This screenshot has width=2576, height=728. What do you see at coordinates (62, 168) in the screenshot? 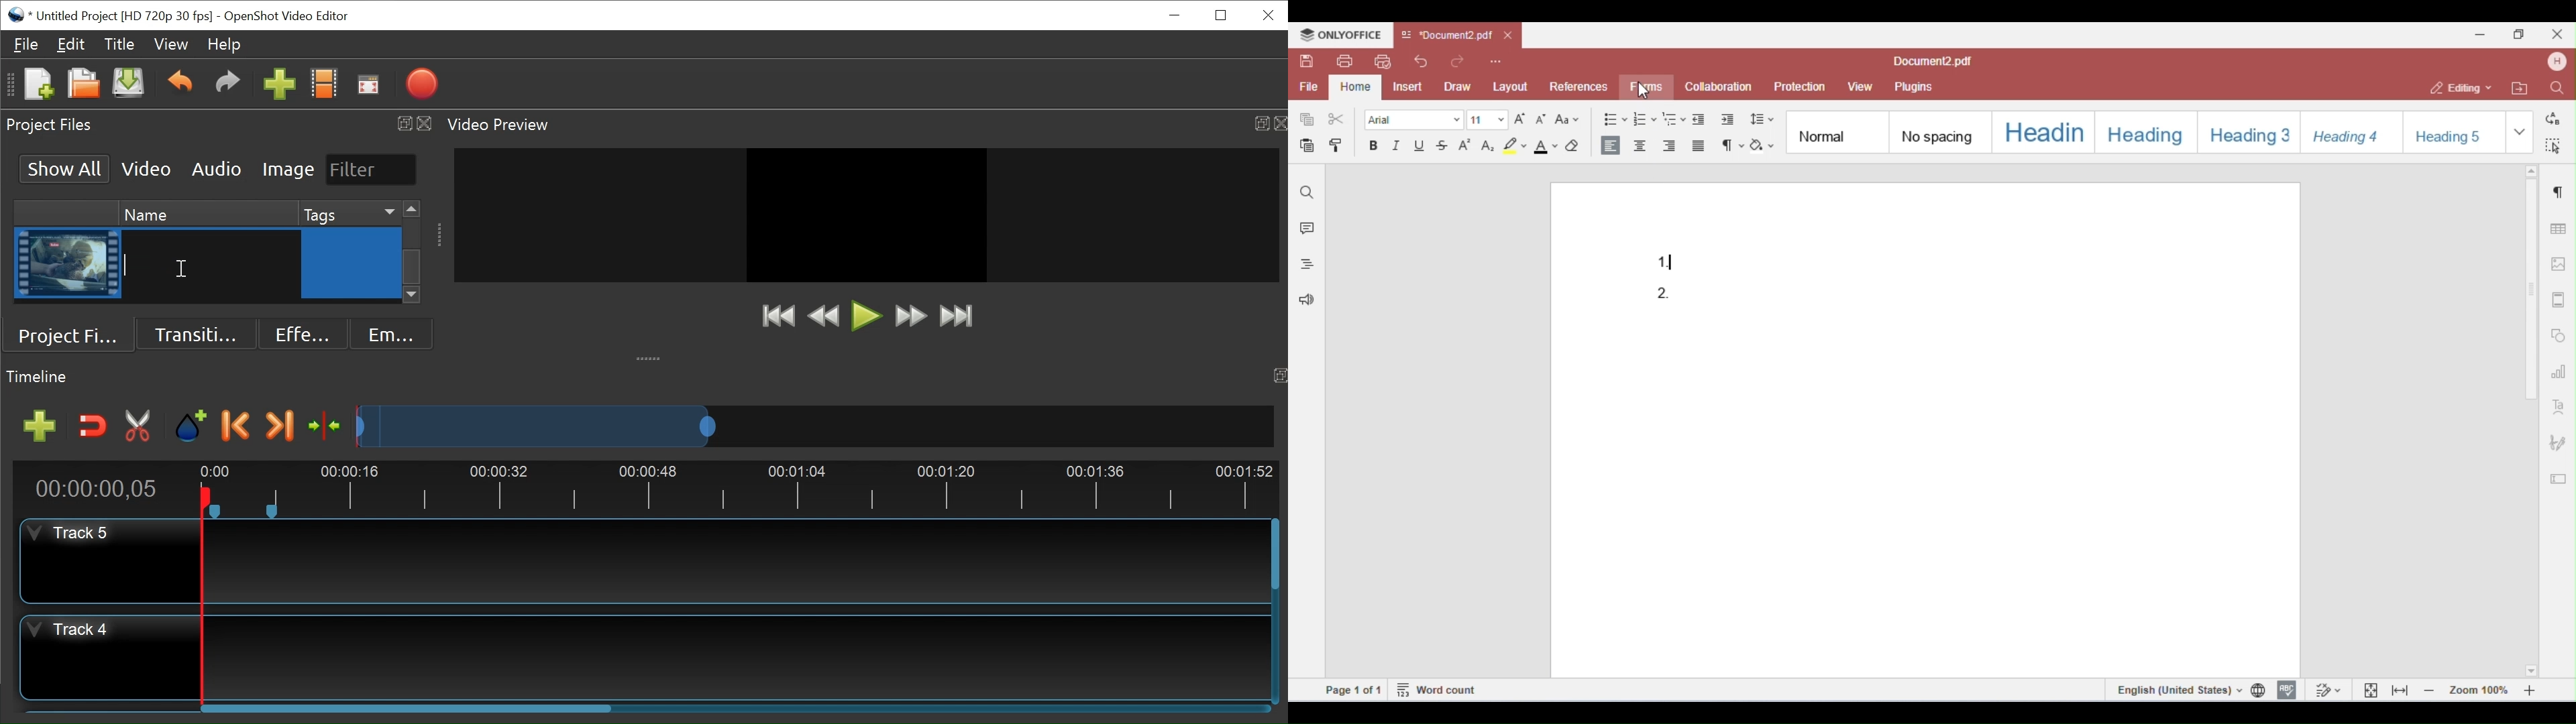
I see `Show All` at bounding box center [62, 168].